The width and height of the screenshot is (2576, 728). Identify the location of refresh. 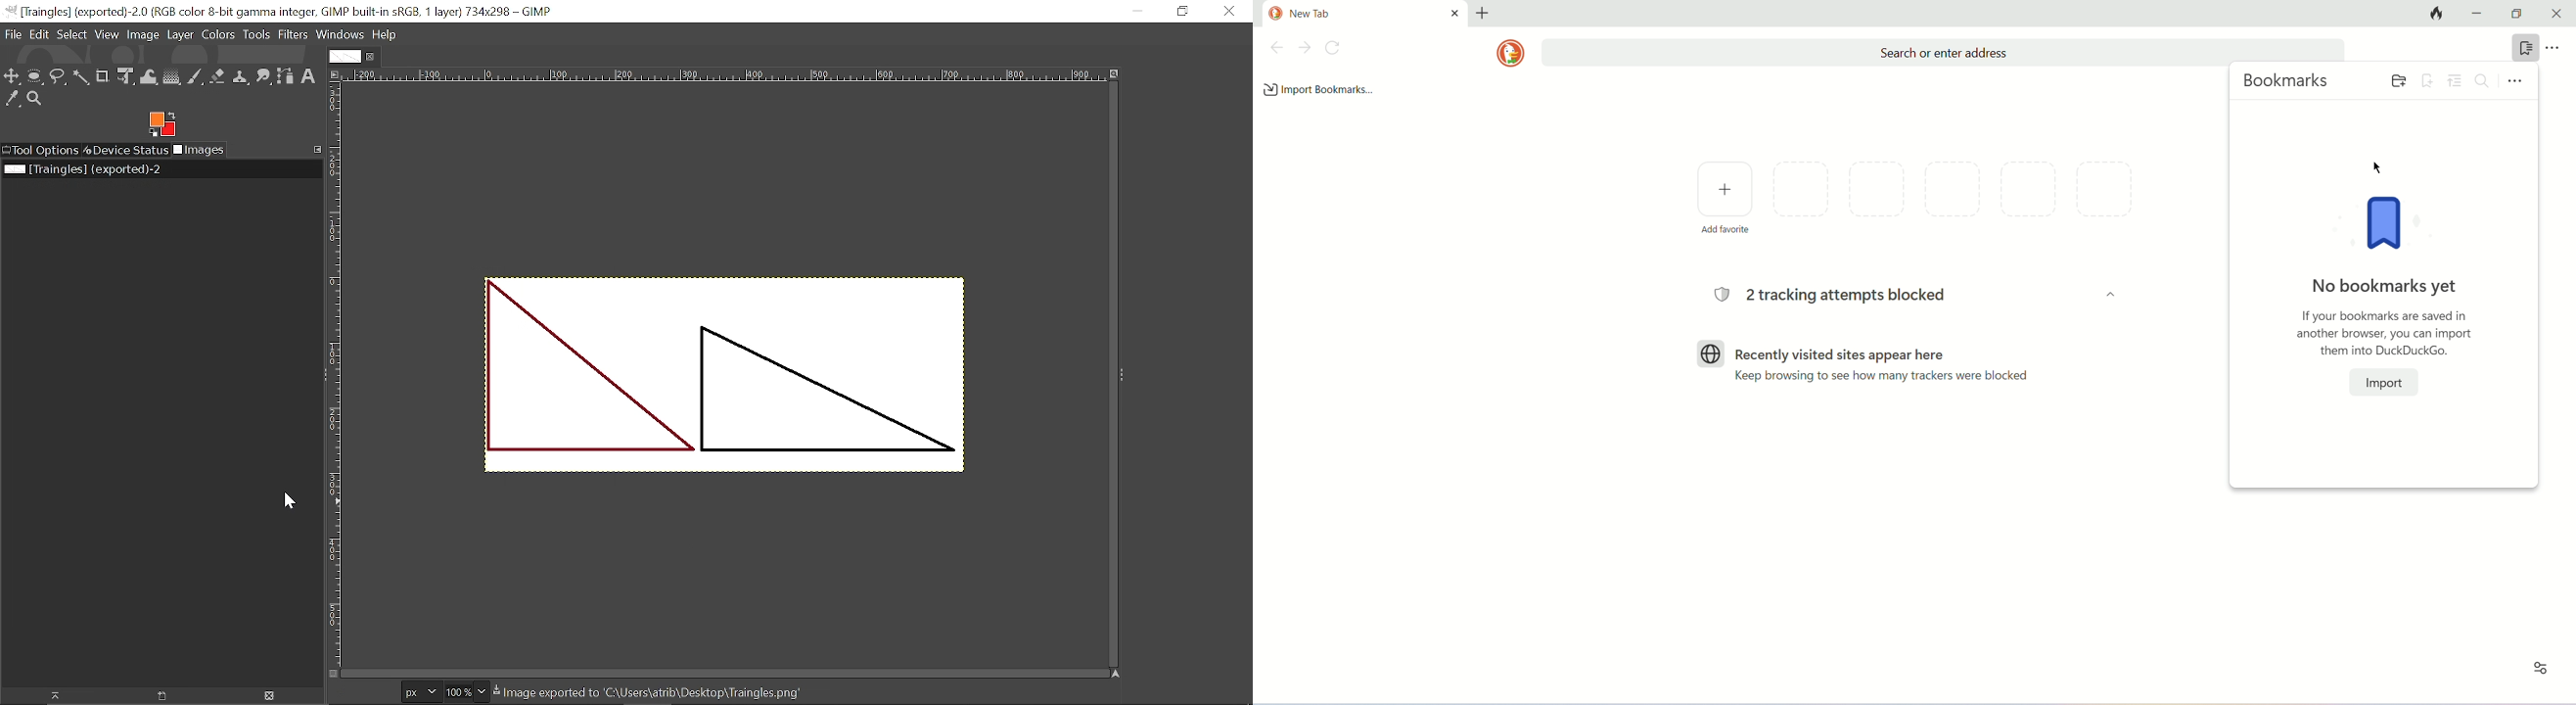
(1336, 48).